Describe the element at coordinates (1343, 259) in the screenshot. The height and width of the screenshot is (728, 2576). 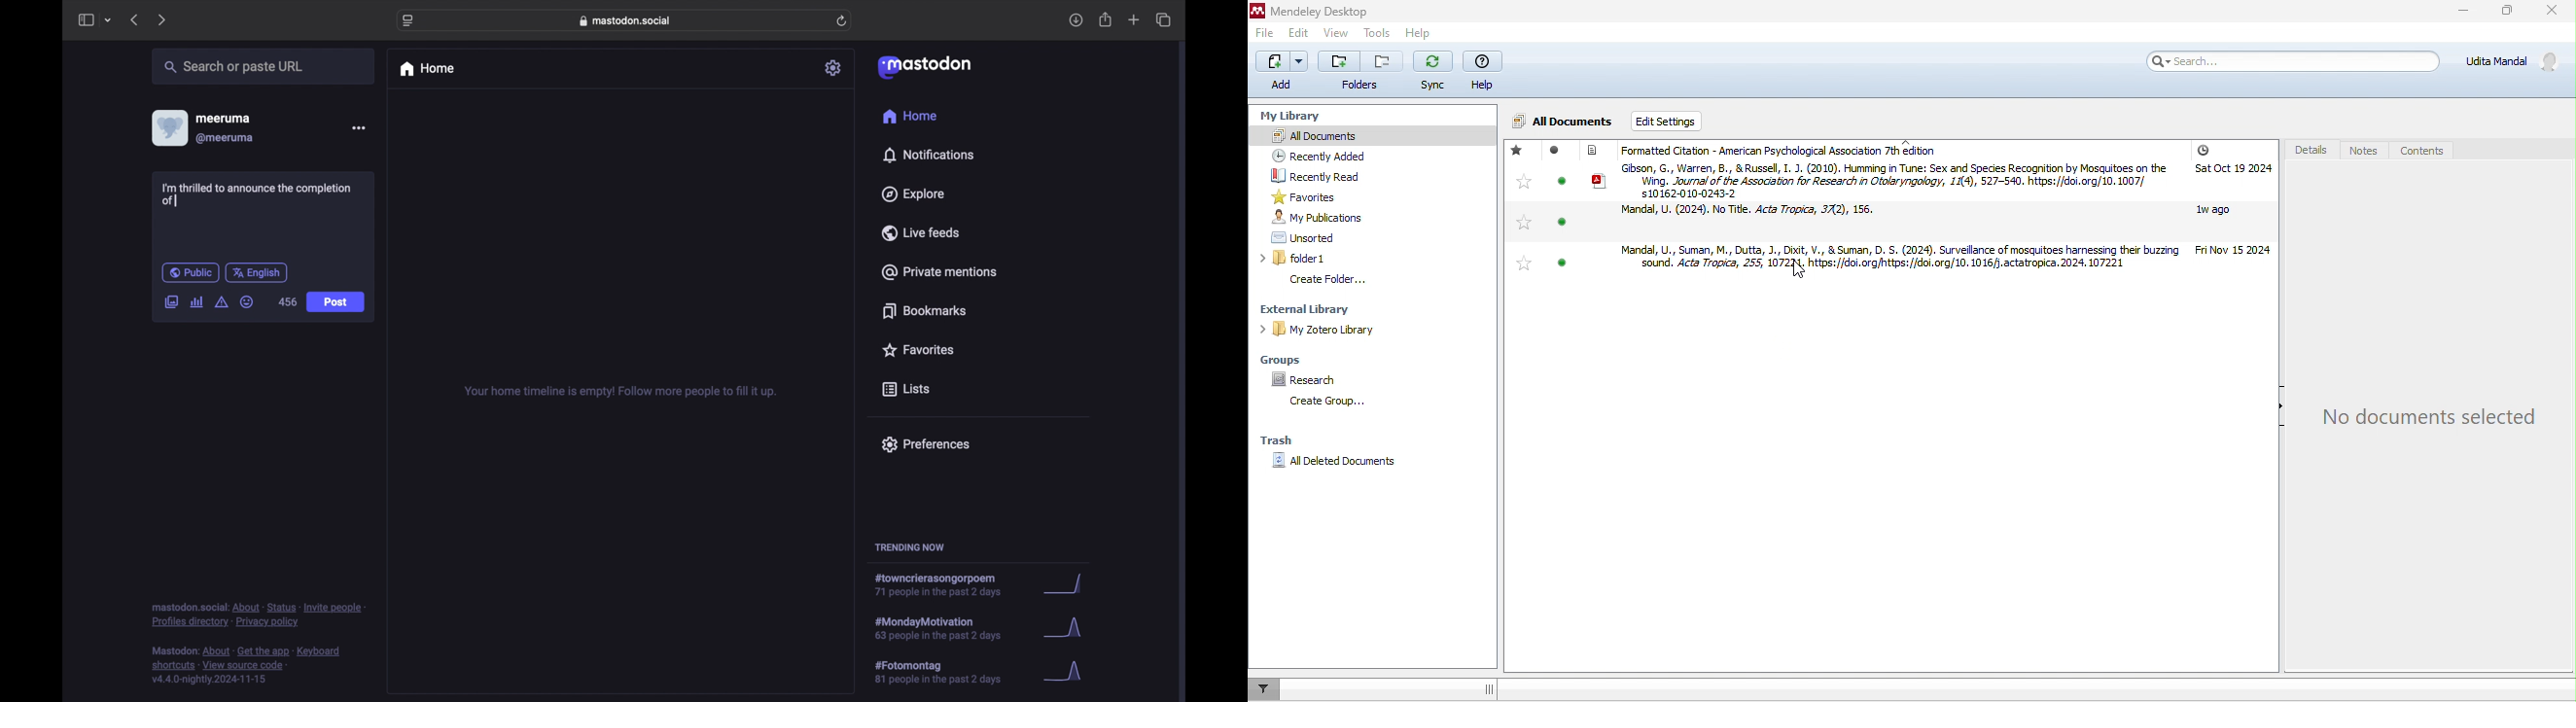
I see `folder1` at that location.